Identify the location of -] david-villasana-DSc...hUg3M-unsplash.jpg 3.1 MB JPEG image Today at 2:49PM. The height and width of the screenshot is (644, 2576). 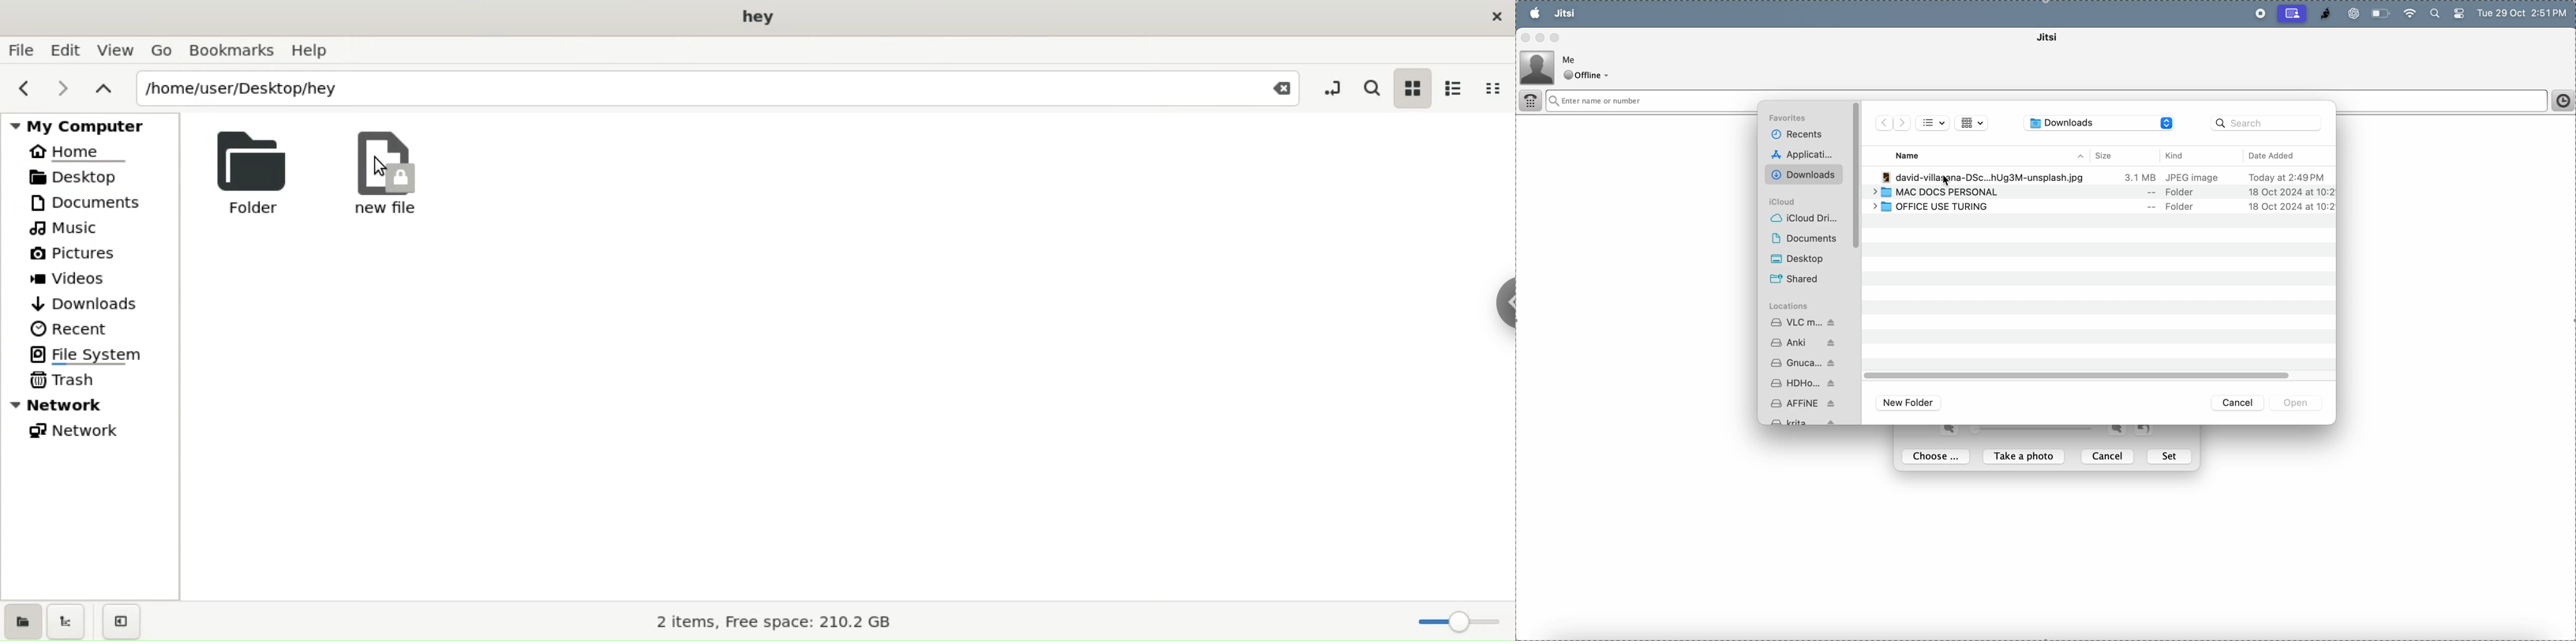
(2108, 177).